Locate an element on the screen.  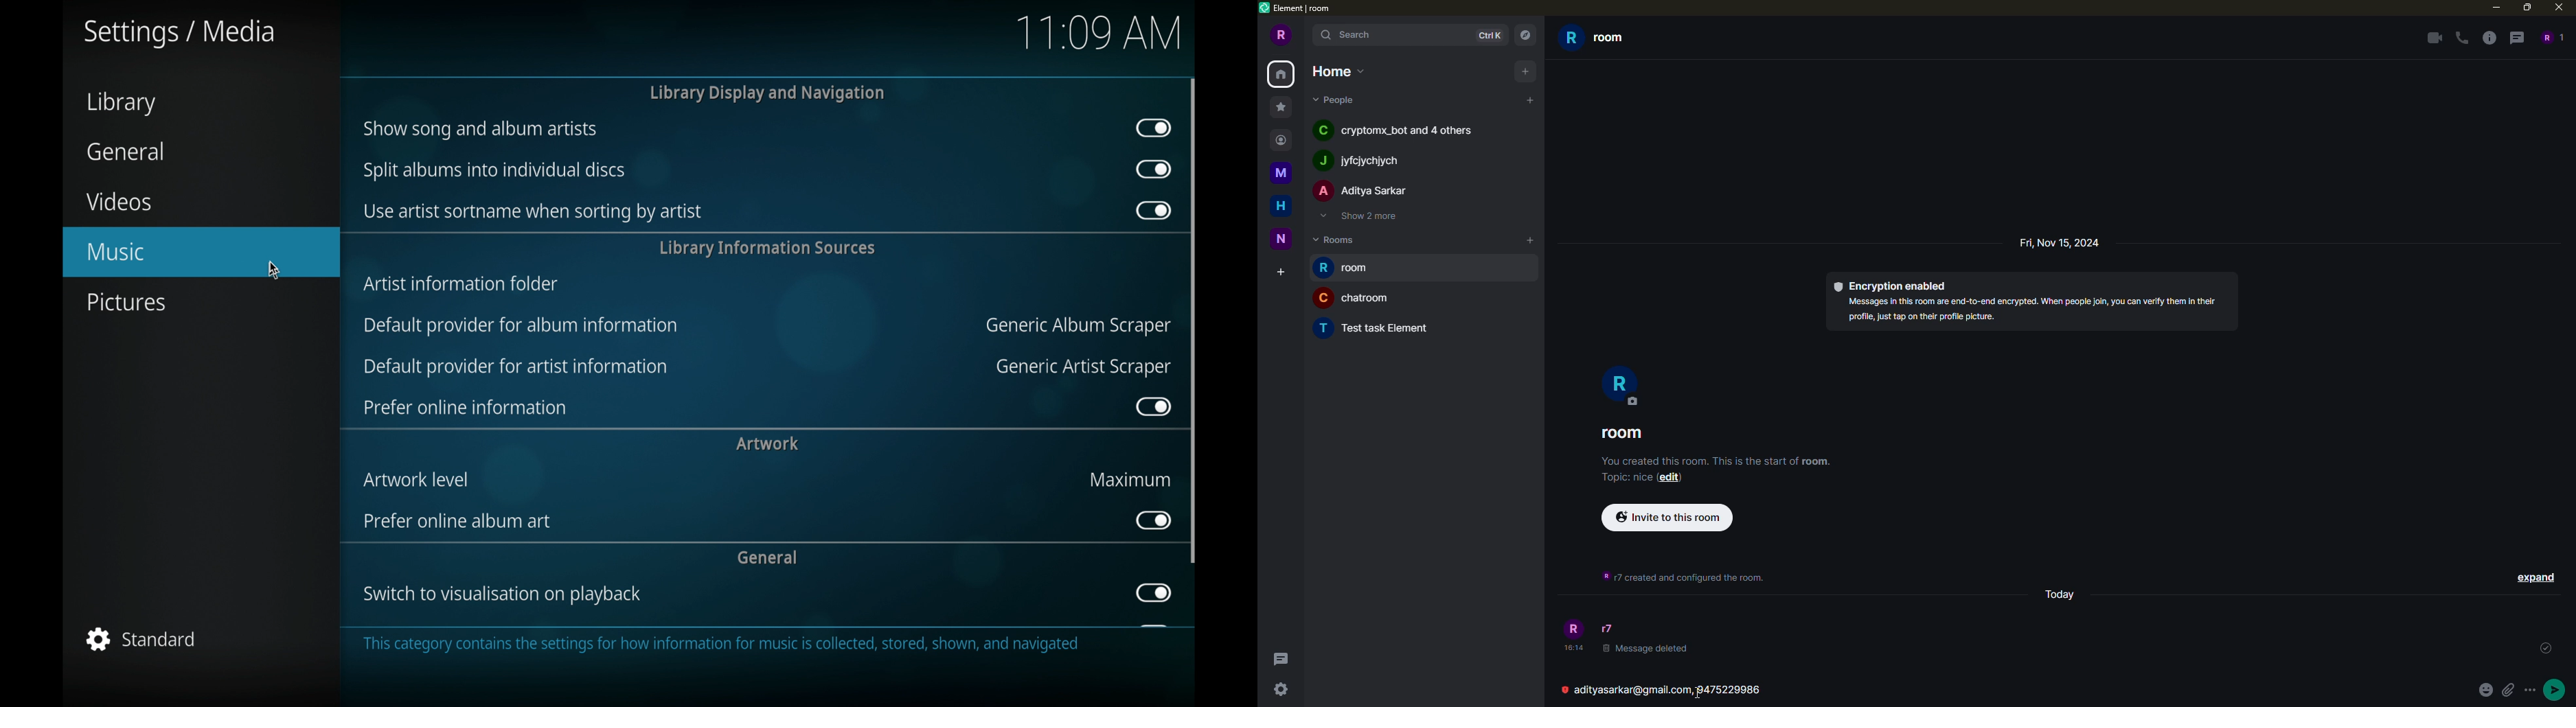
room is located at coordinates (1343, 268).